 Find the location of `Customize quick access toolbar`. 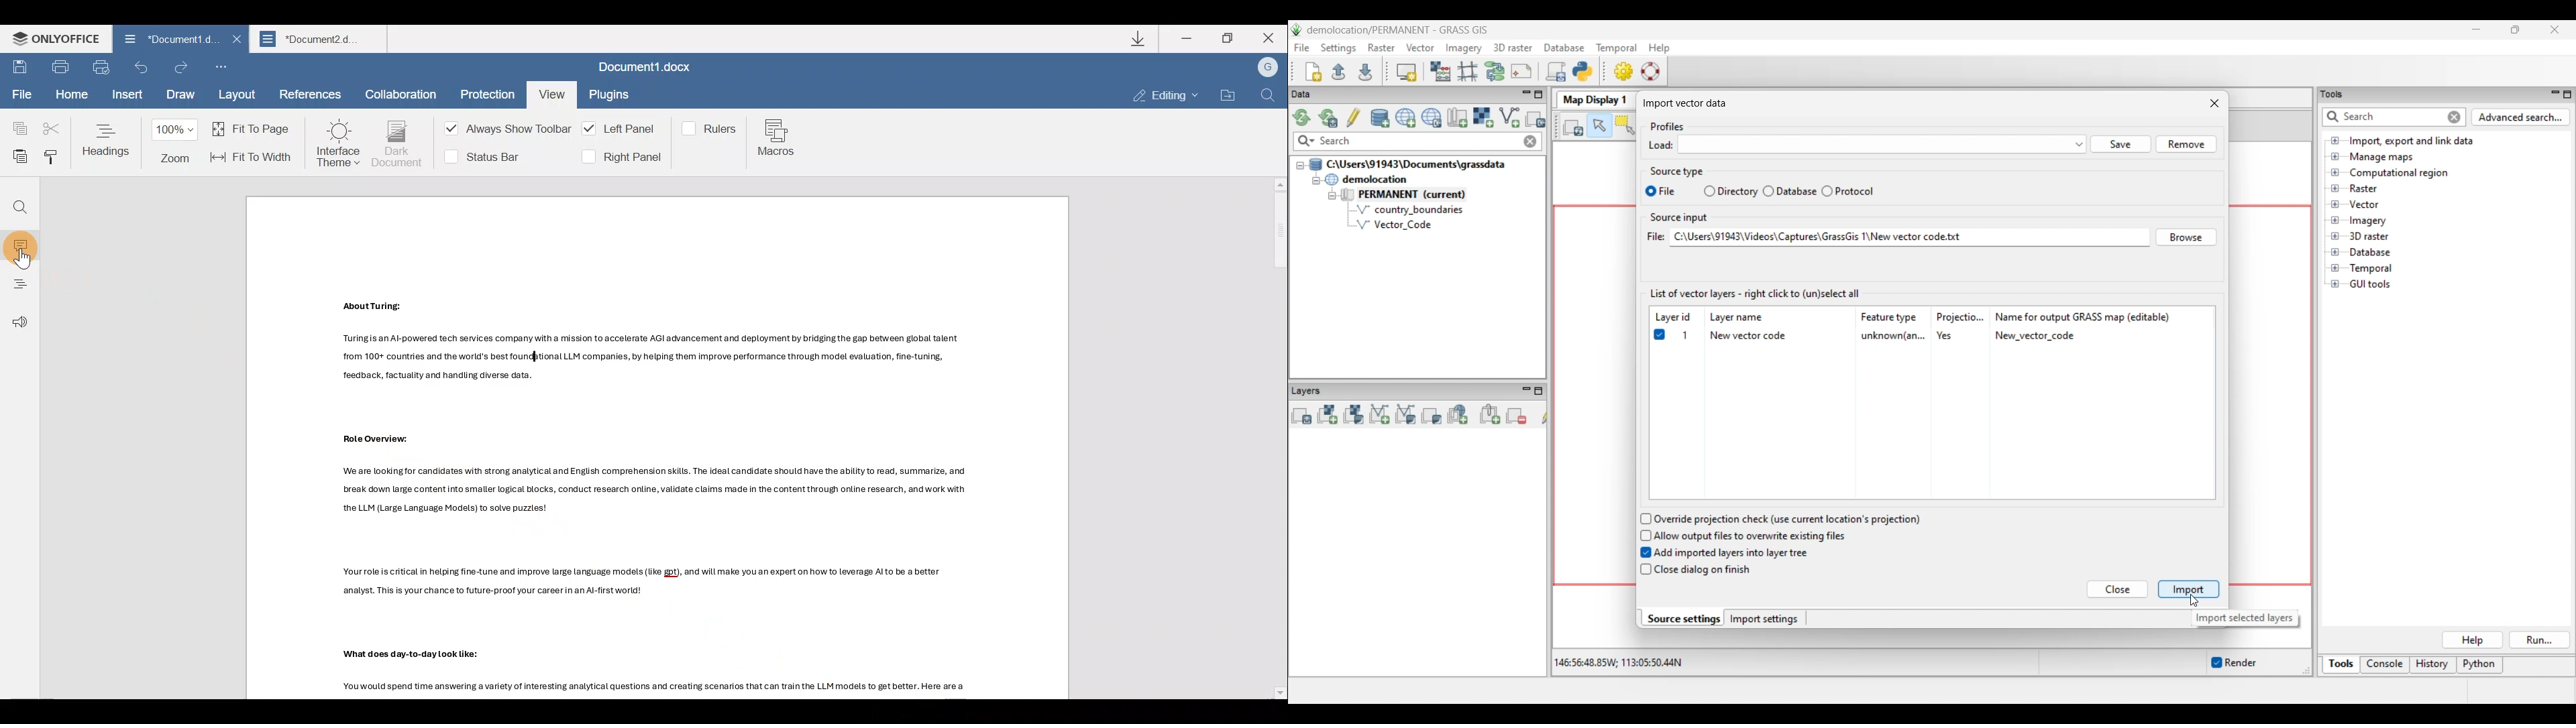

Customize quick access toolbar is located at coordinates (225, 68).